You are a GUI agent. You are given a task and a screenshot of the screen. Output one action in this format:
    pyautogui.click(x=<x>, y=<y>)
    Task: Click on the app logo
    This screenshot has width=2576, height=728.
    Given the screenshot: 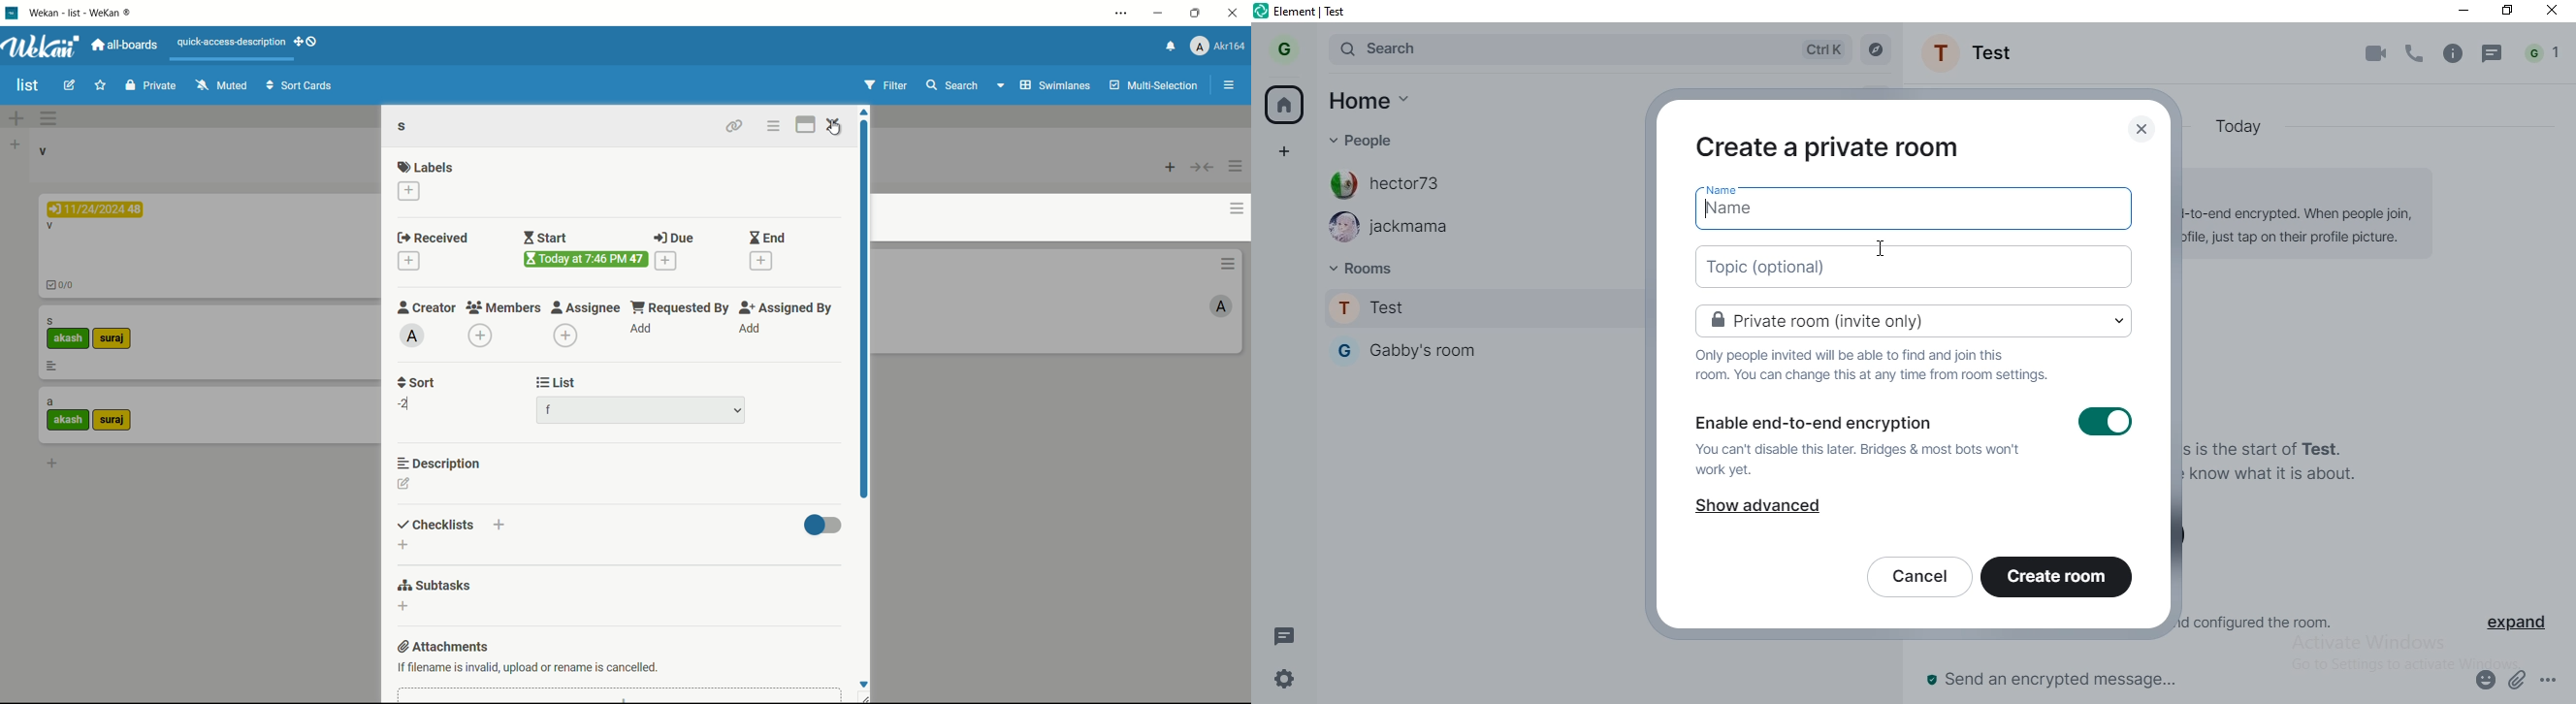 What is the action you would take?
    pyautogui.click(x=42, y=46)
    